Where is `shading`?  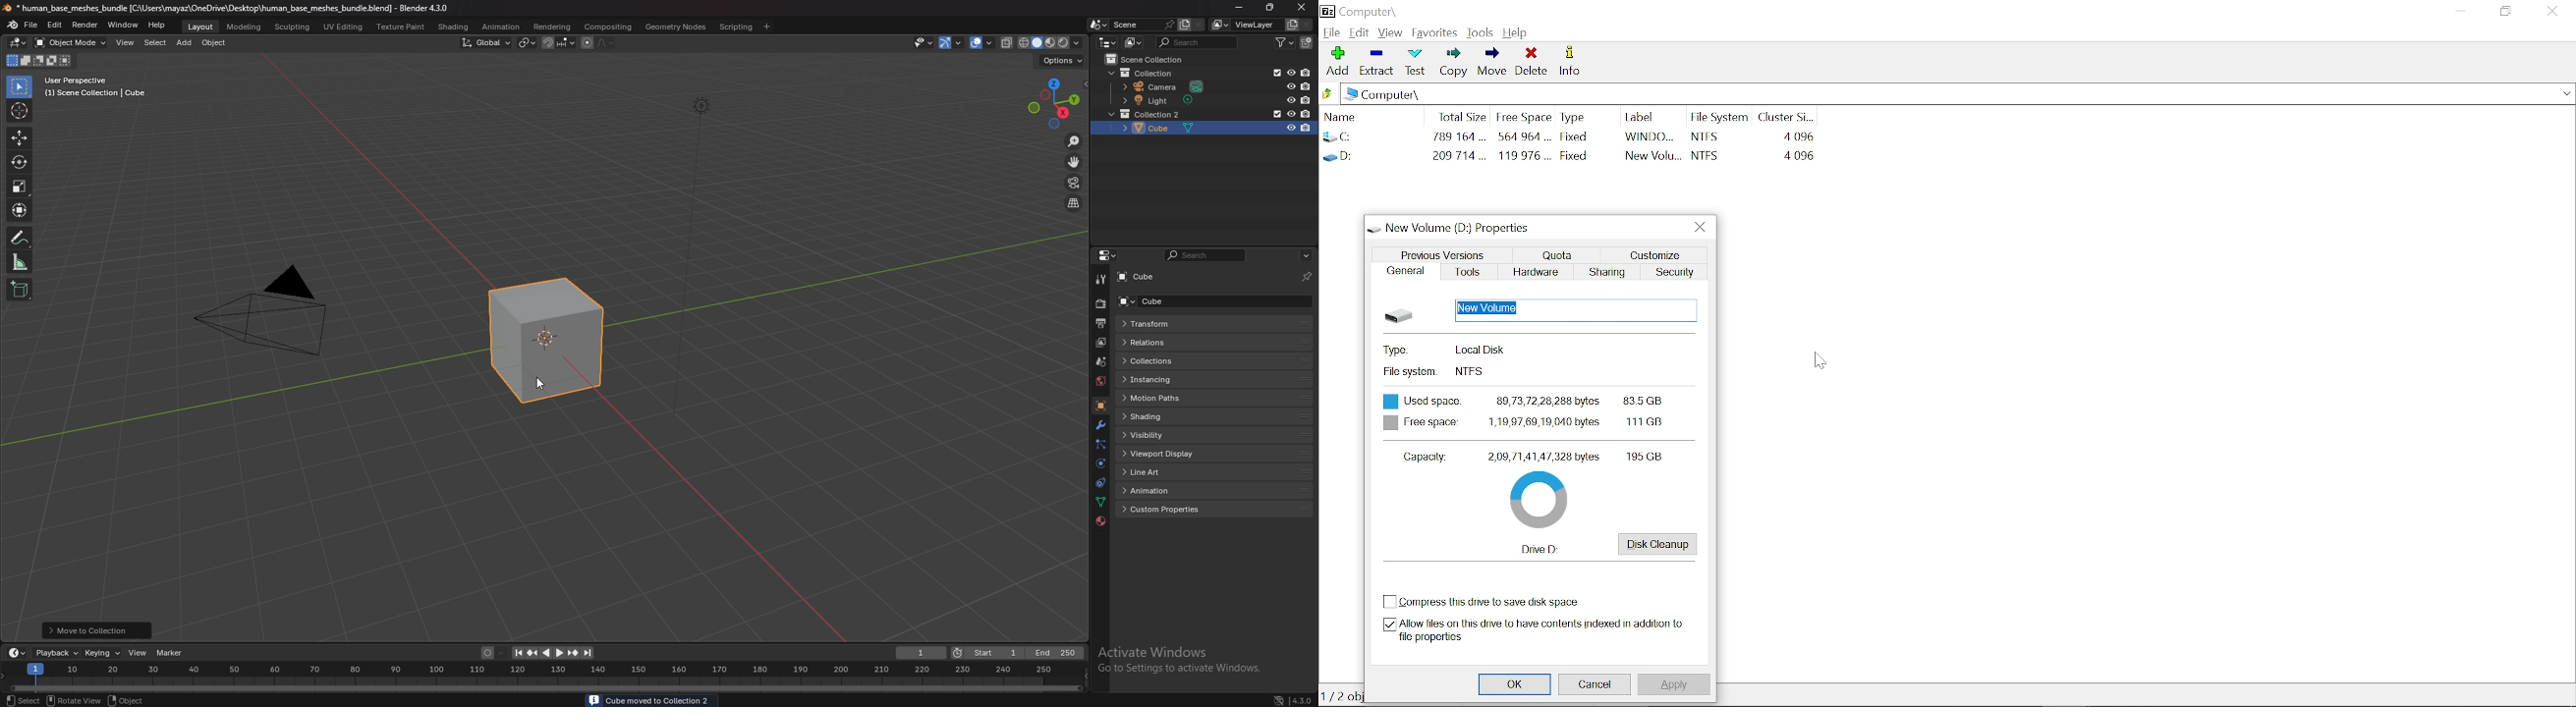 shading is located at coordinates (454, 27).